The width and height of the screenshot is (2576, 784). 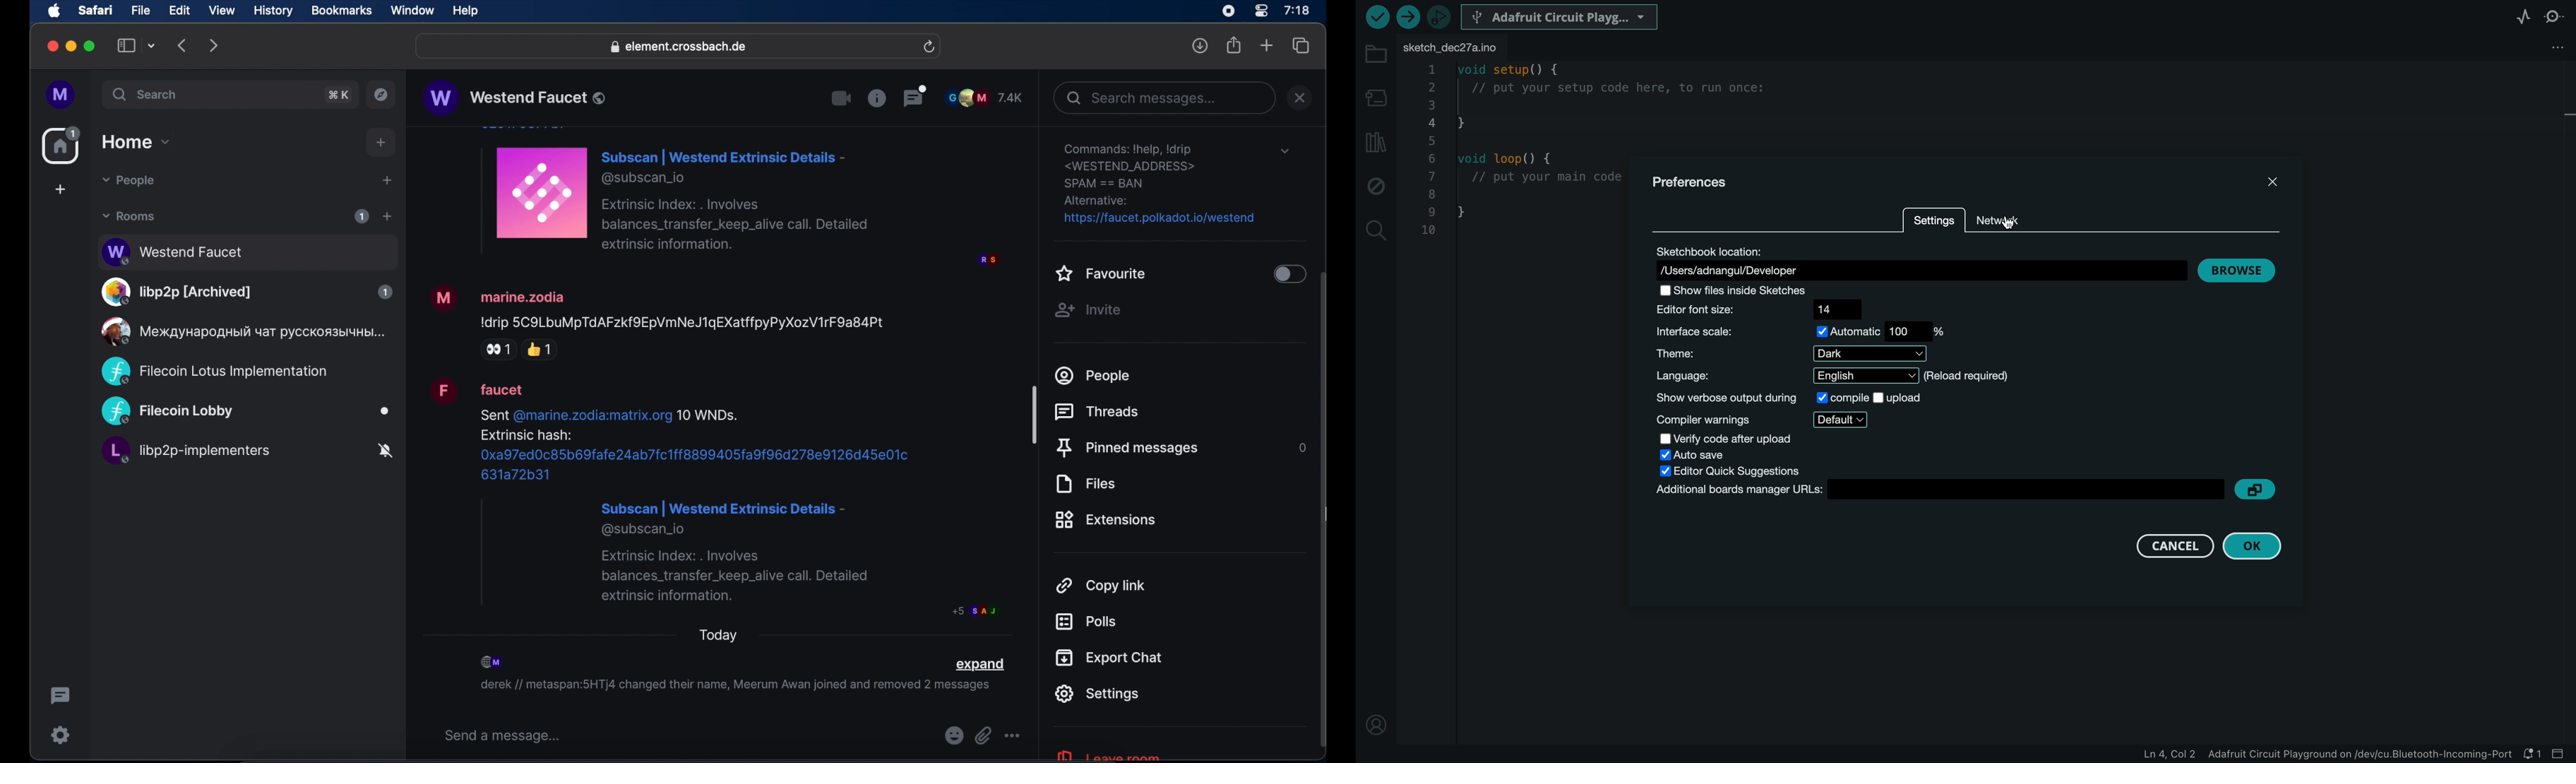 What do you see at coordinates (929, 47) in the screenshot?
I see `refresh` at bounding box center [929, 47].